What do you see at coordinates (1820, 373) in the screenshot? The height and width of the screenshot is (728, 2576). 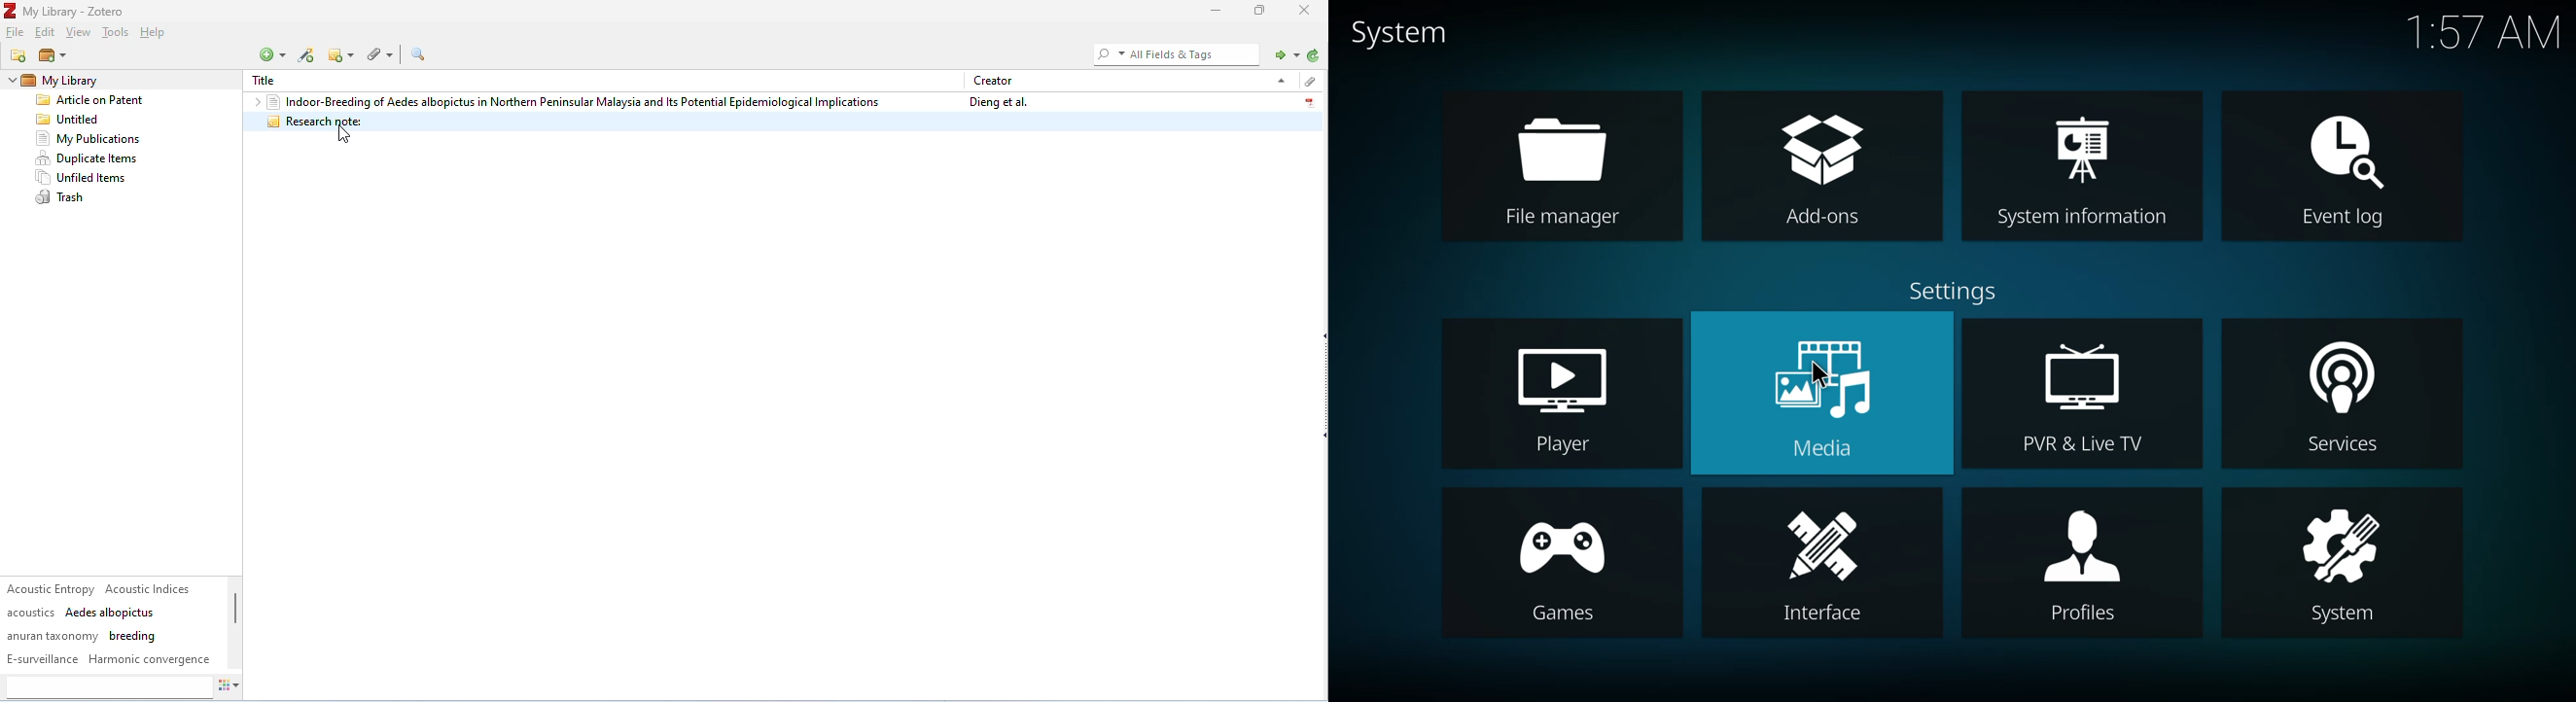 I see `cursor` at bounding box center [1820, 373].